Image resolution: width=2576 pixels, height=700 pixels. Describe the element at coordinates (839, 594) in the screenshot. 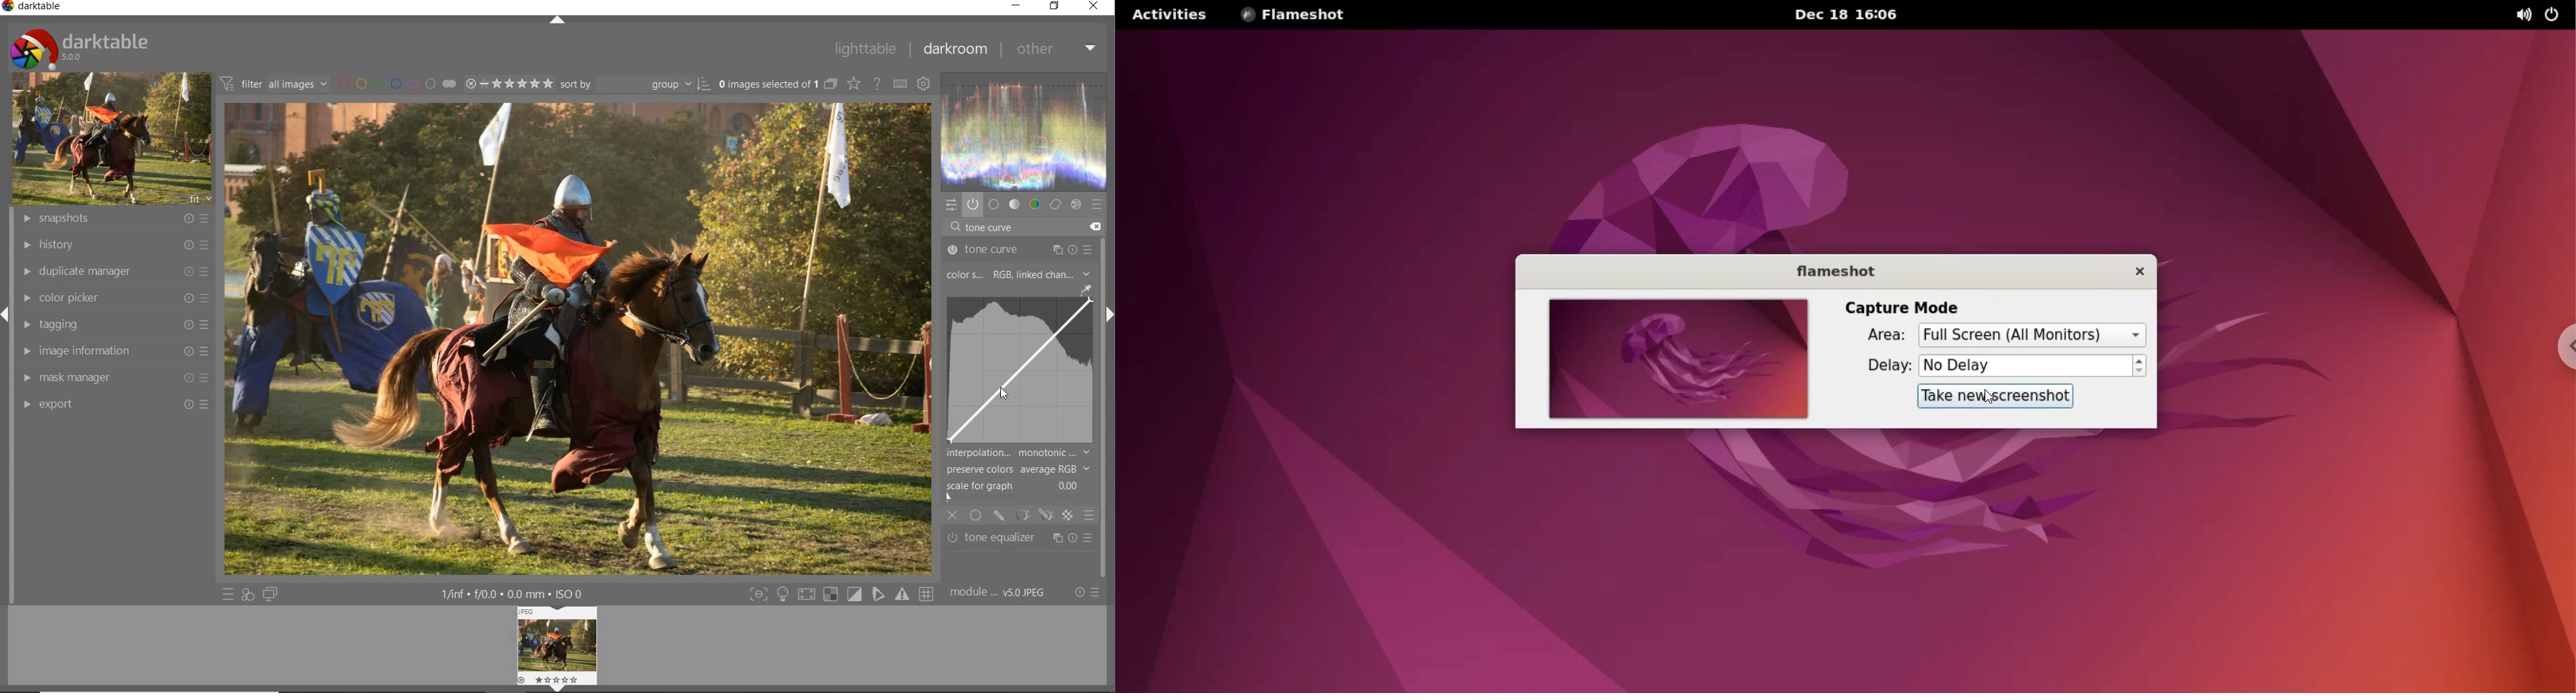

I see `toggle modes` at that location.